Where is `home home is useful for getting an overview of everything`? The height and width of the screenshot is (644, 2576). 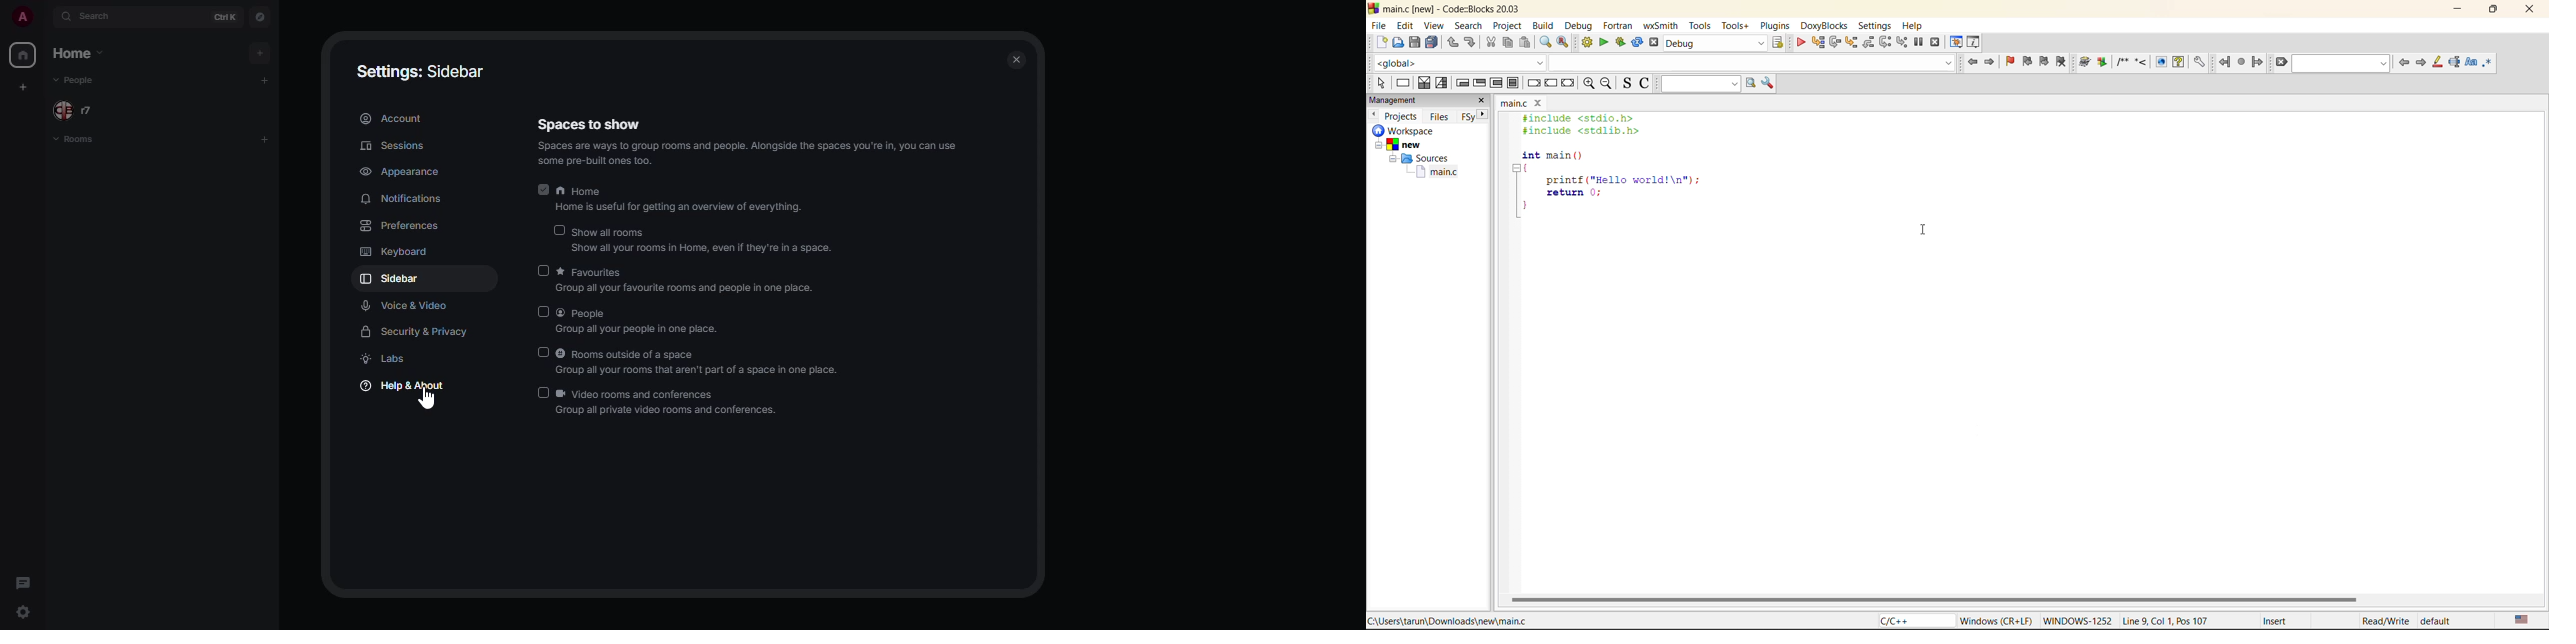
home home is useful for getting an overview of everything is located at coordinates (686, 199).